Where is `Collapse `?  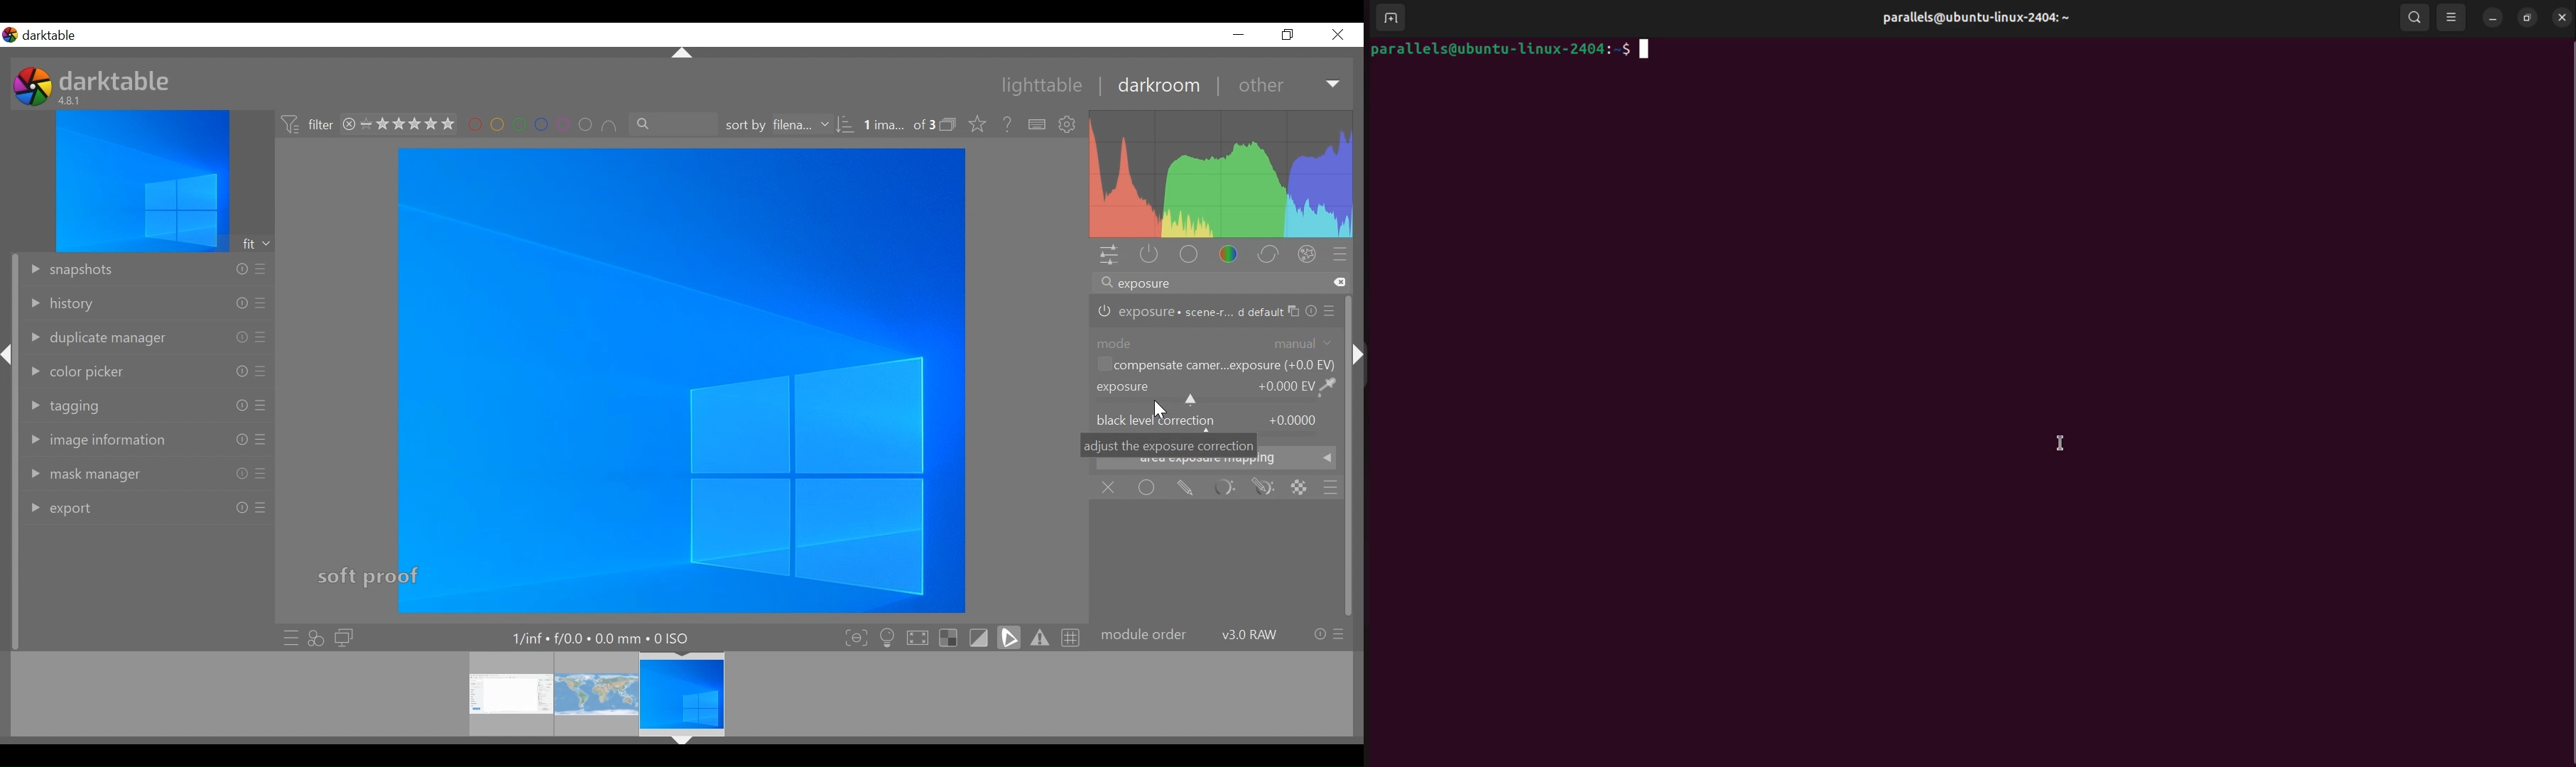 Collapse  is located at coordinates (1354, 354).